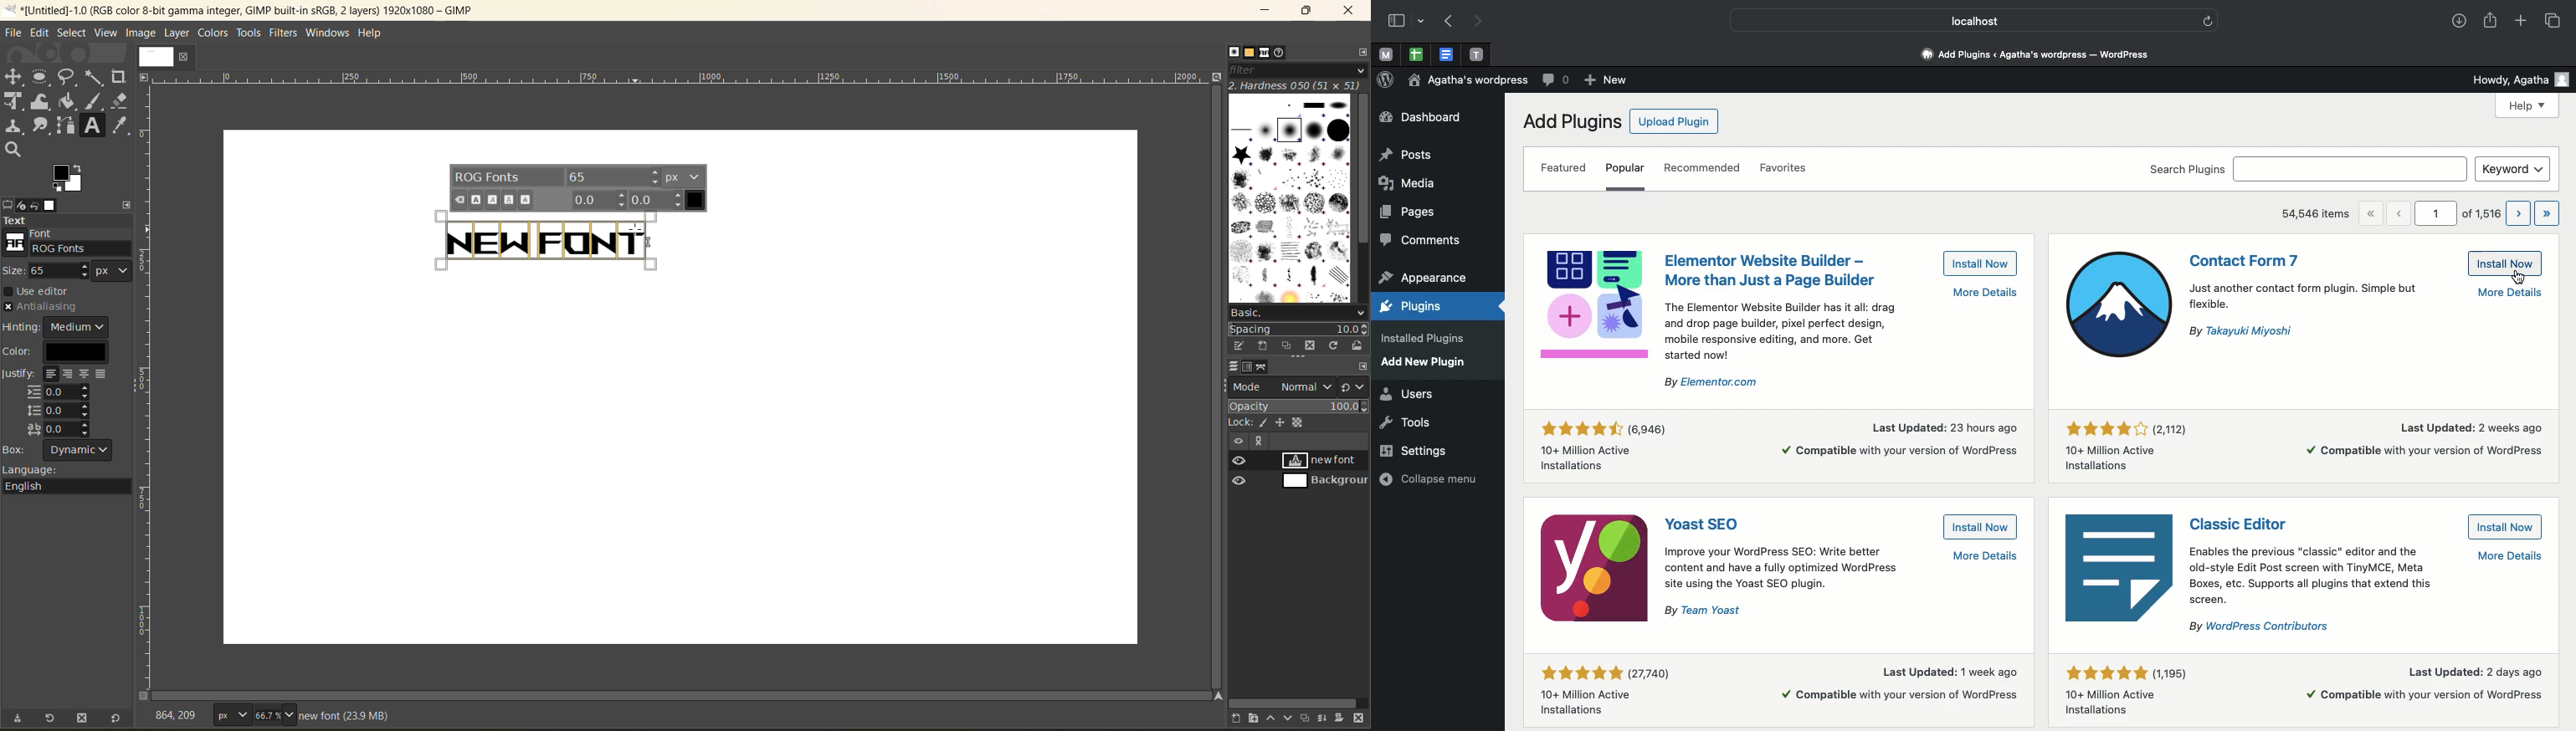  Describe the element at coordinates (1479, 54) in the screenshot. I see `Pinned tabs` at that location.